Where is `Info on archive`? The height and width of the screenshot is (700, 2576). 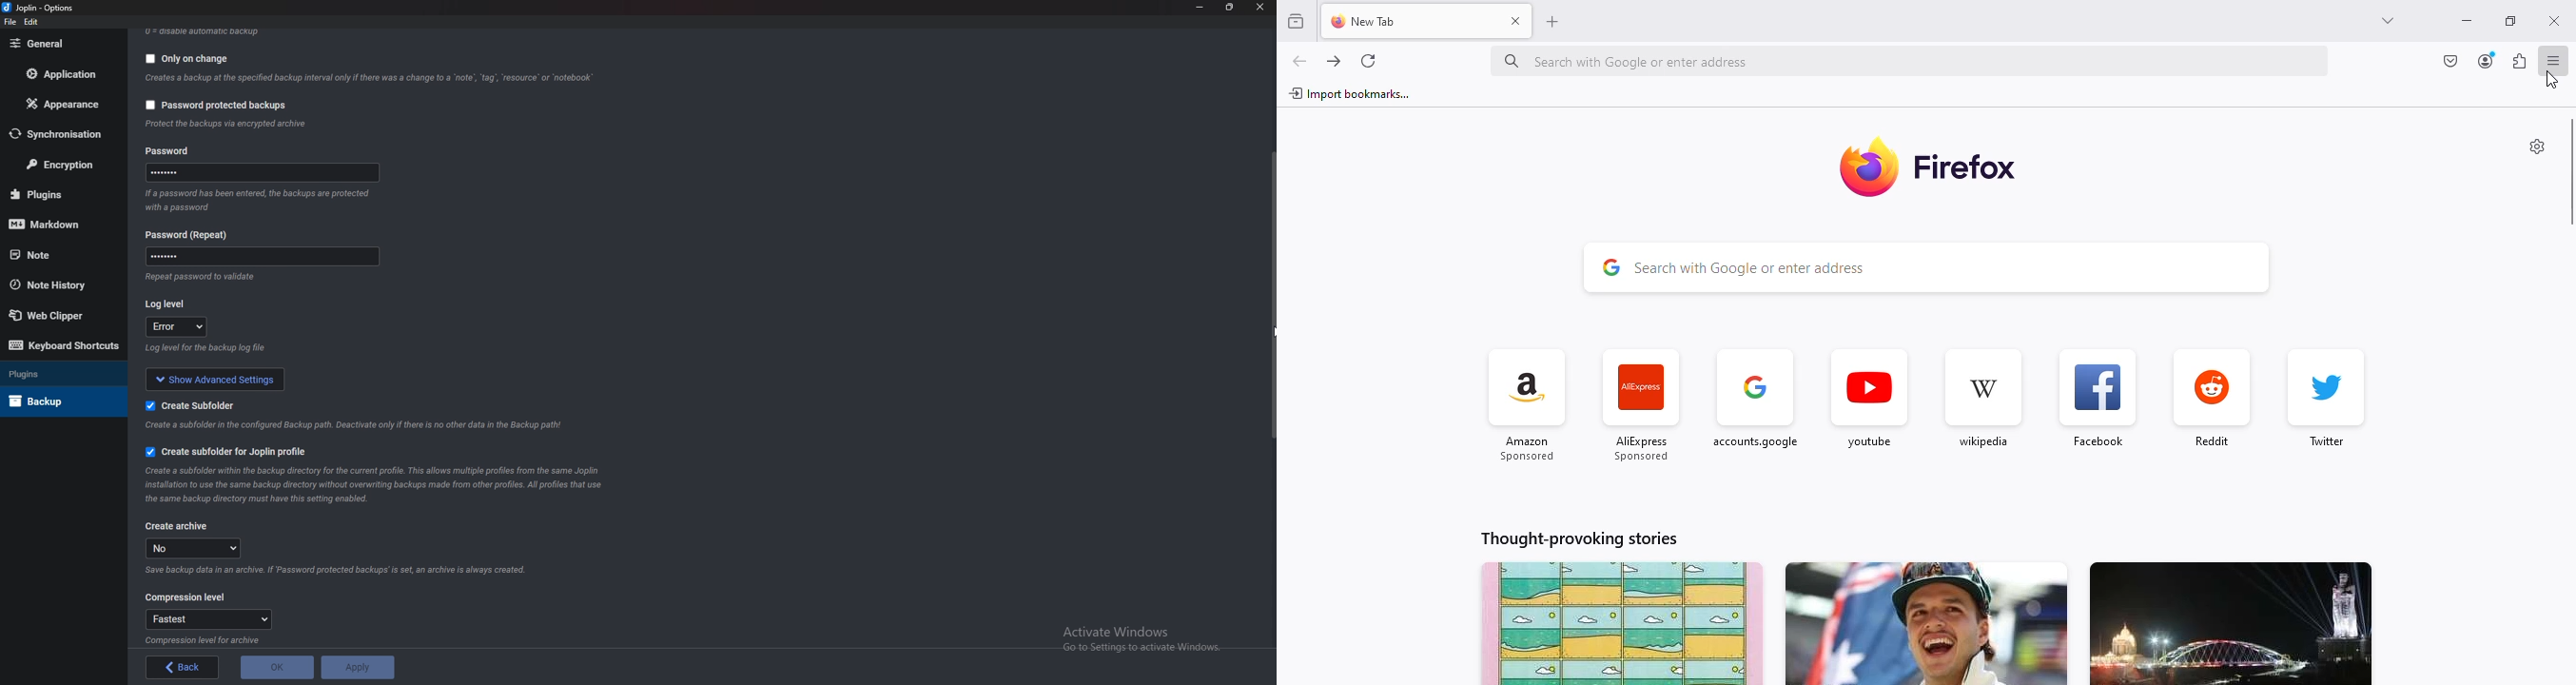
Info on archive is located at coordinates (340, 569).